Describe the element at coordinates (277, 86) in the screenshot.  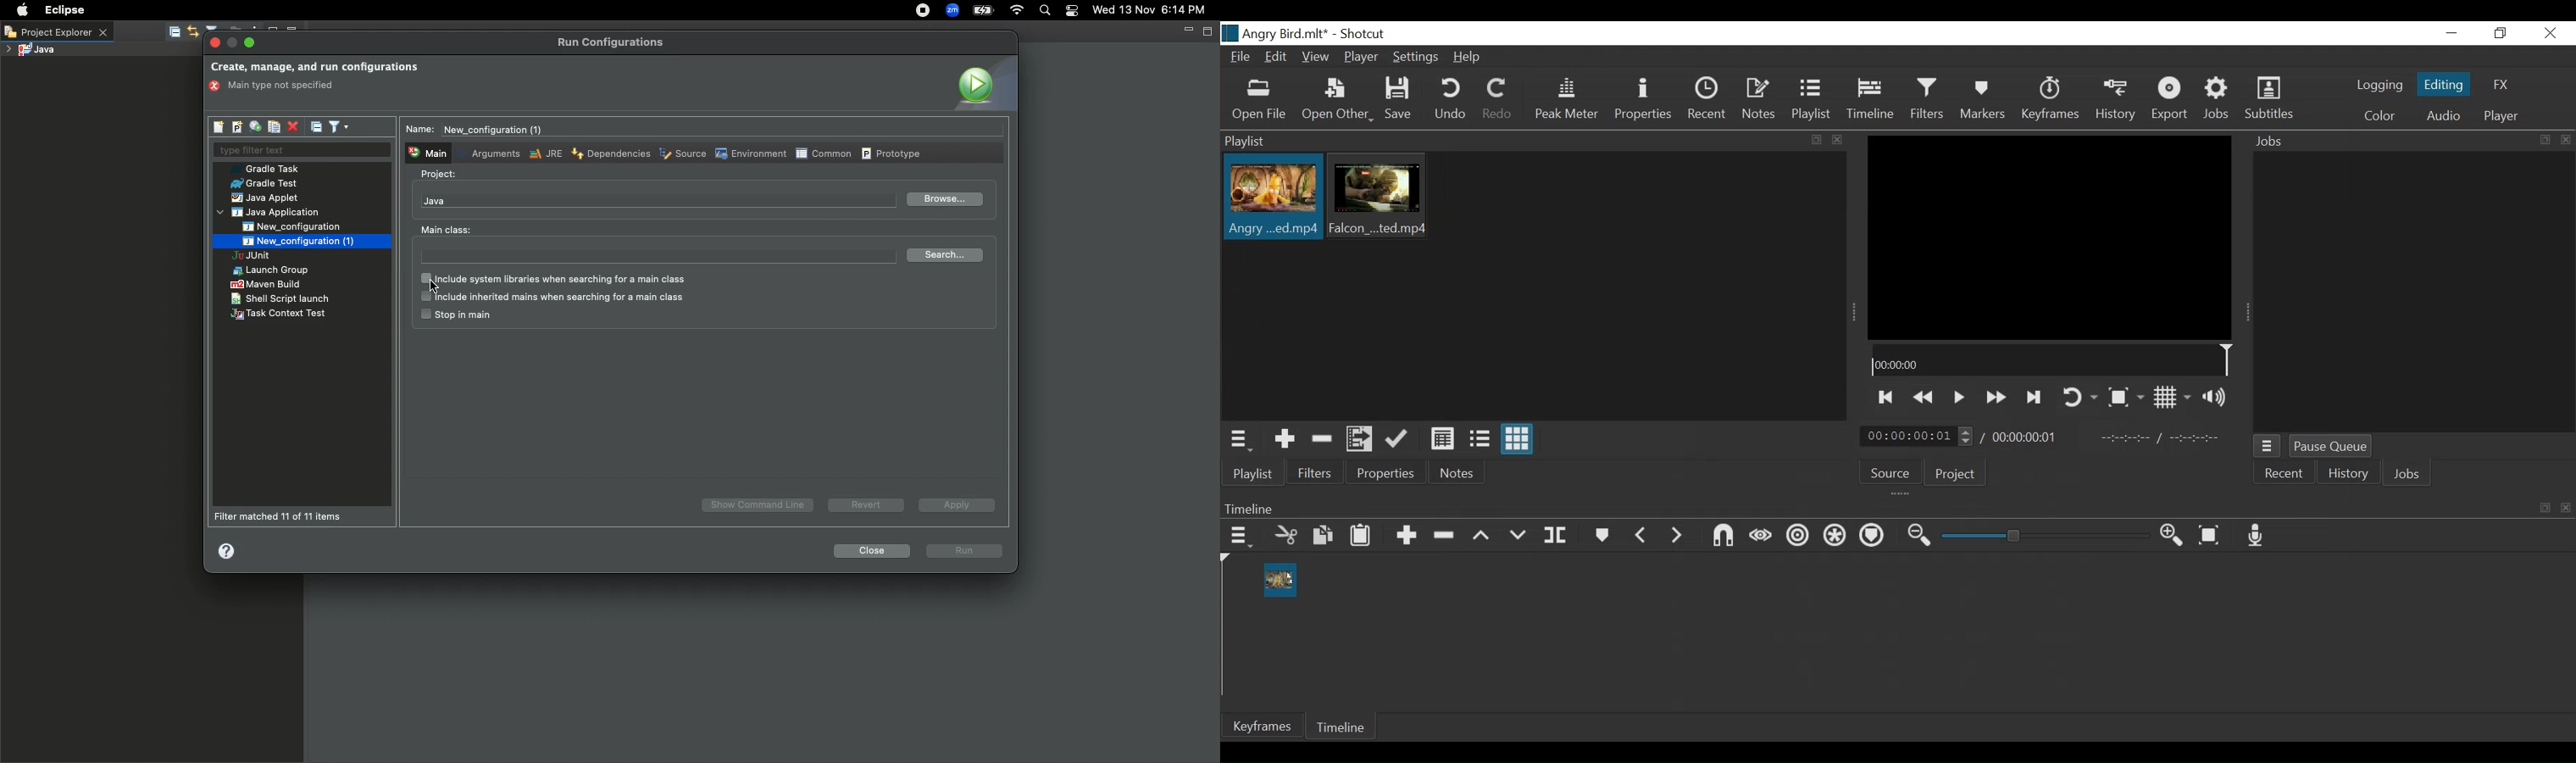
I see `main type not specified` at that location.